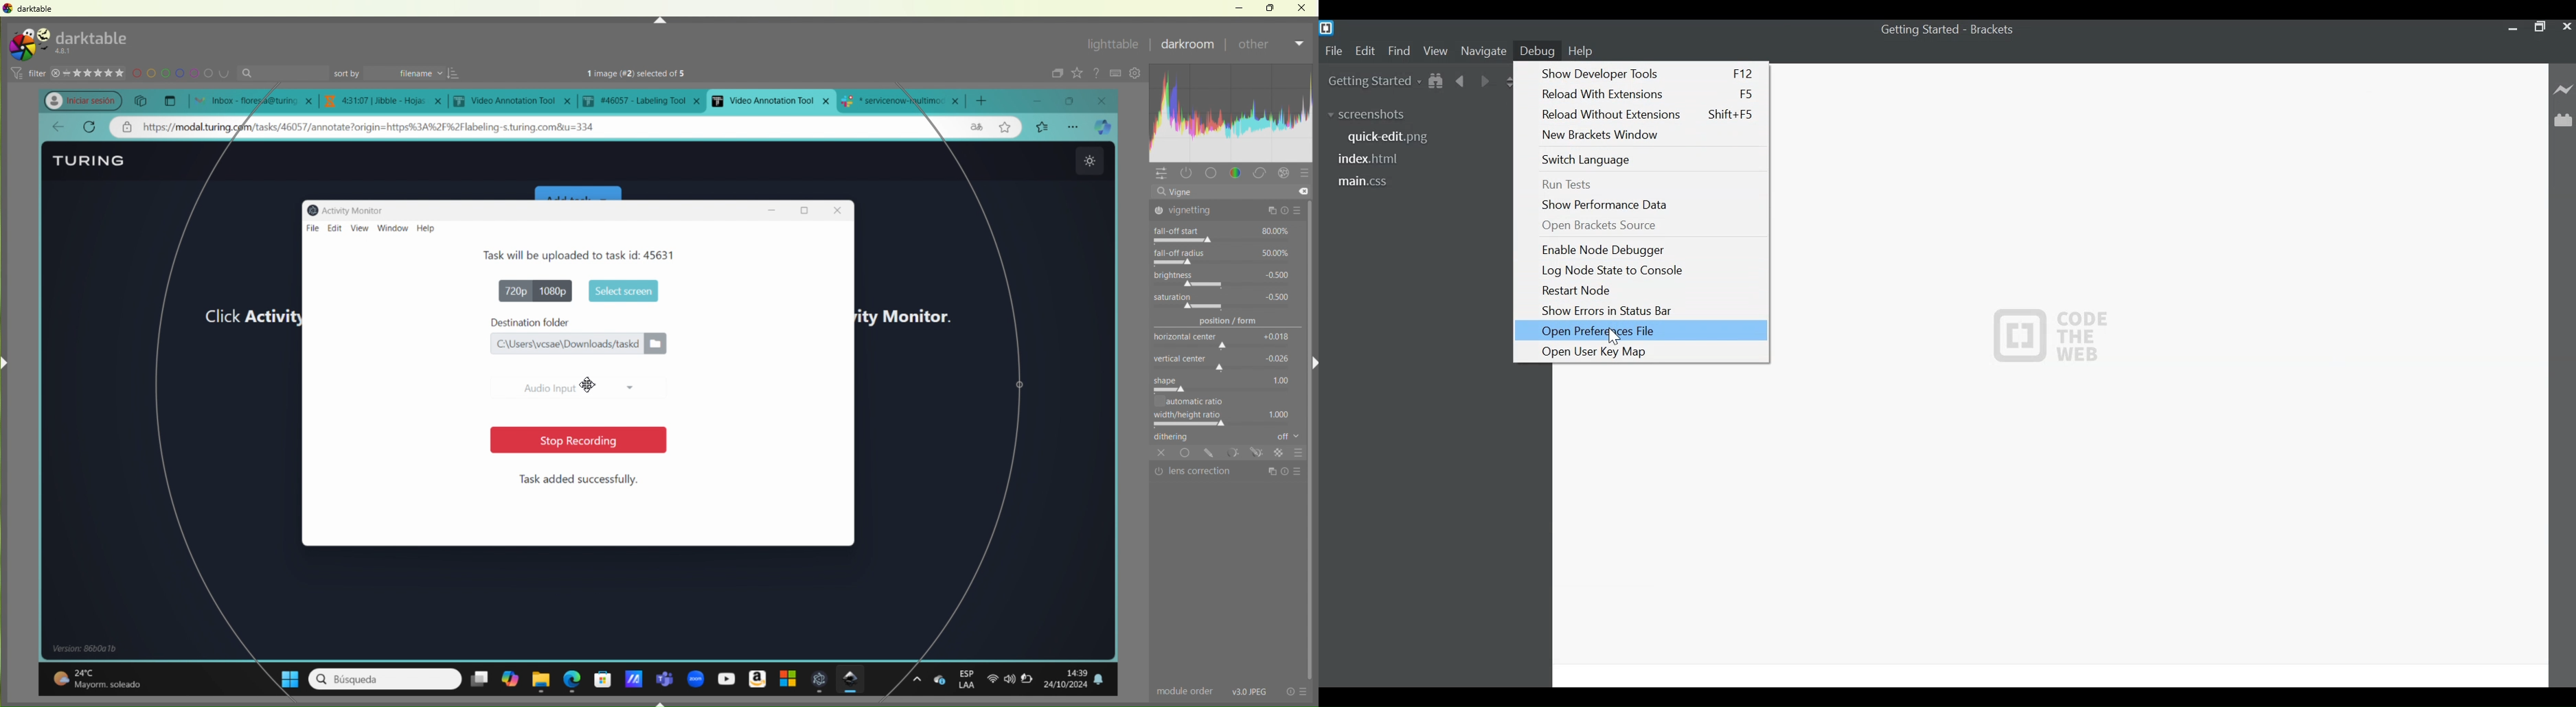 This screenshot has height=728, width=2576. Describe the element at coordinates (139, 101) in the screenshot. I see `copy` at that location.